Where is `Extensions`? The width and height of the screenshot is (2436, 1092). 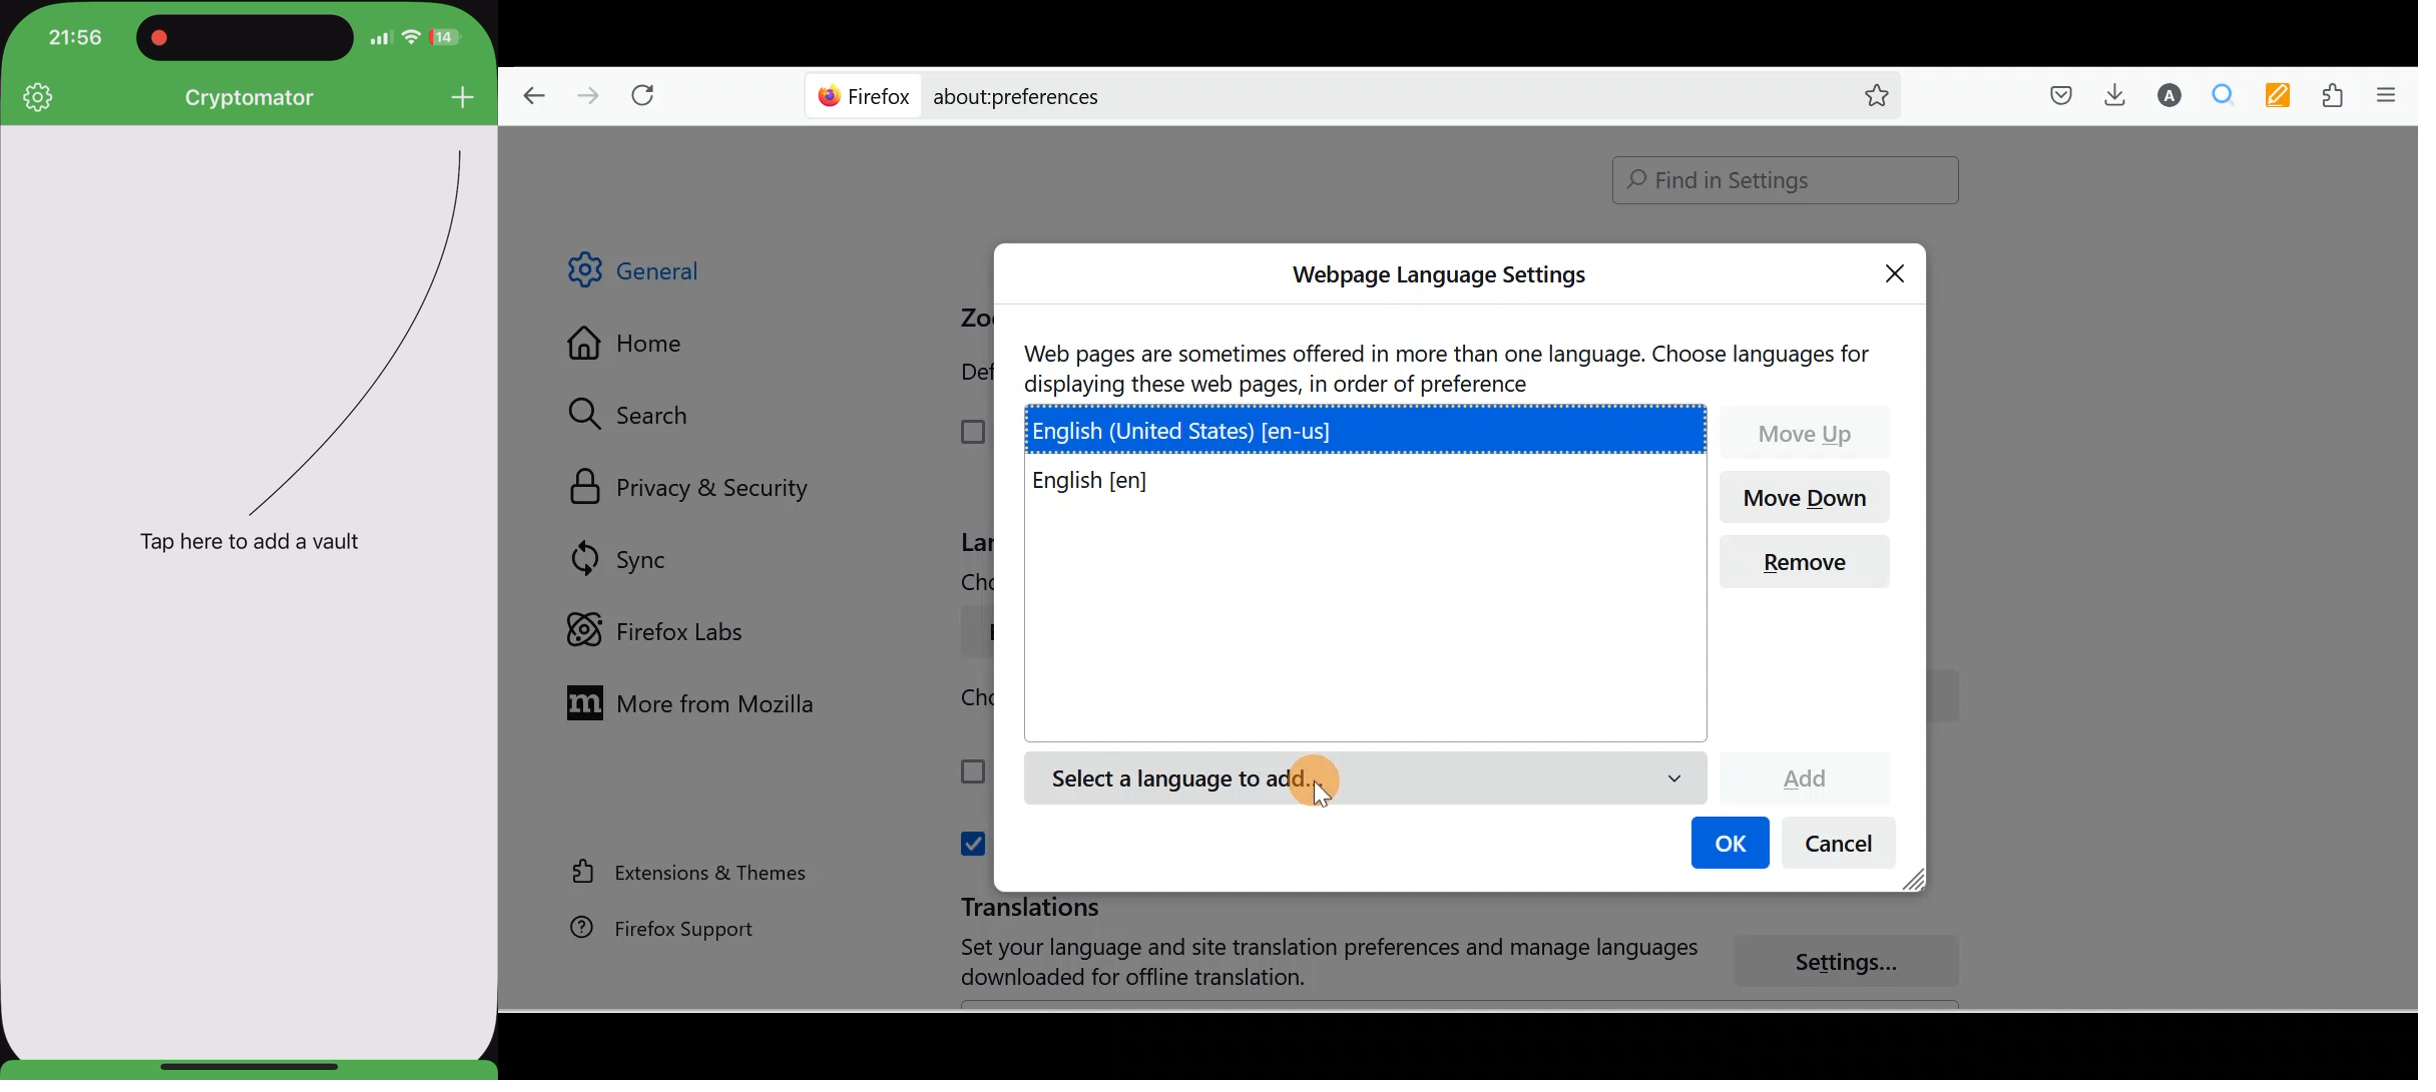
Extensions is located at coordinates (2337, 96).